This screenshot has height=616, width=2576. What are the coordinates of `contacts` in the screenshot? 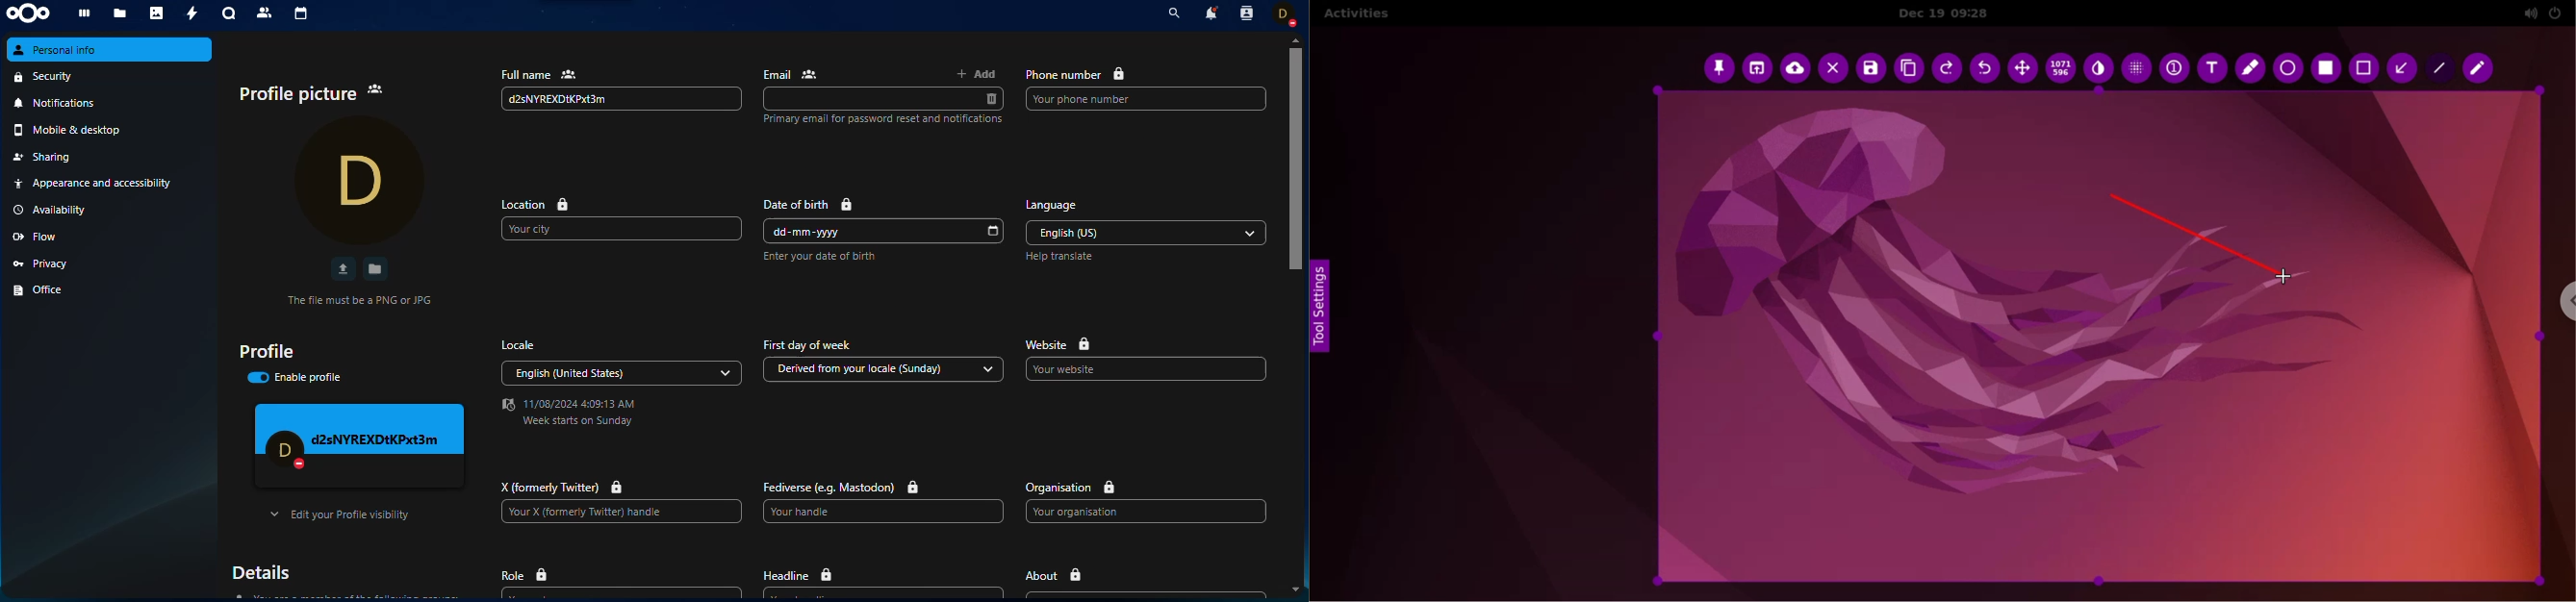 It's located at (264, 14).